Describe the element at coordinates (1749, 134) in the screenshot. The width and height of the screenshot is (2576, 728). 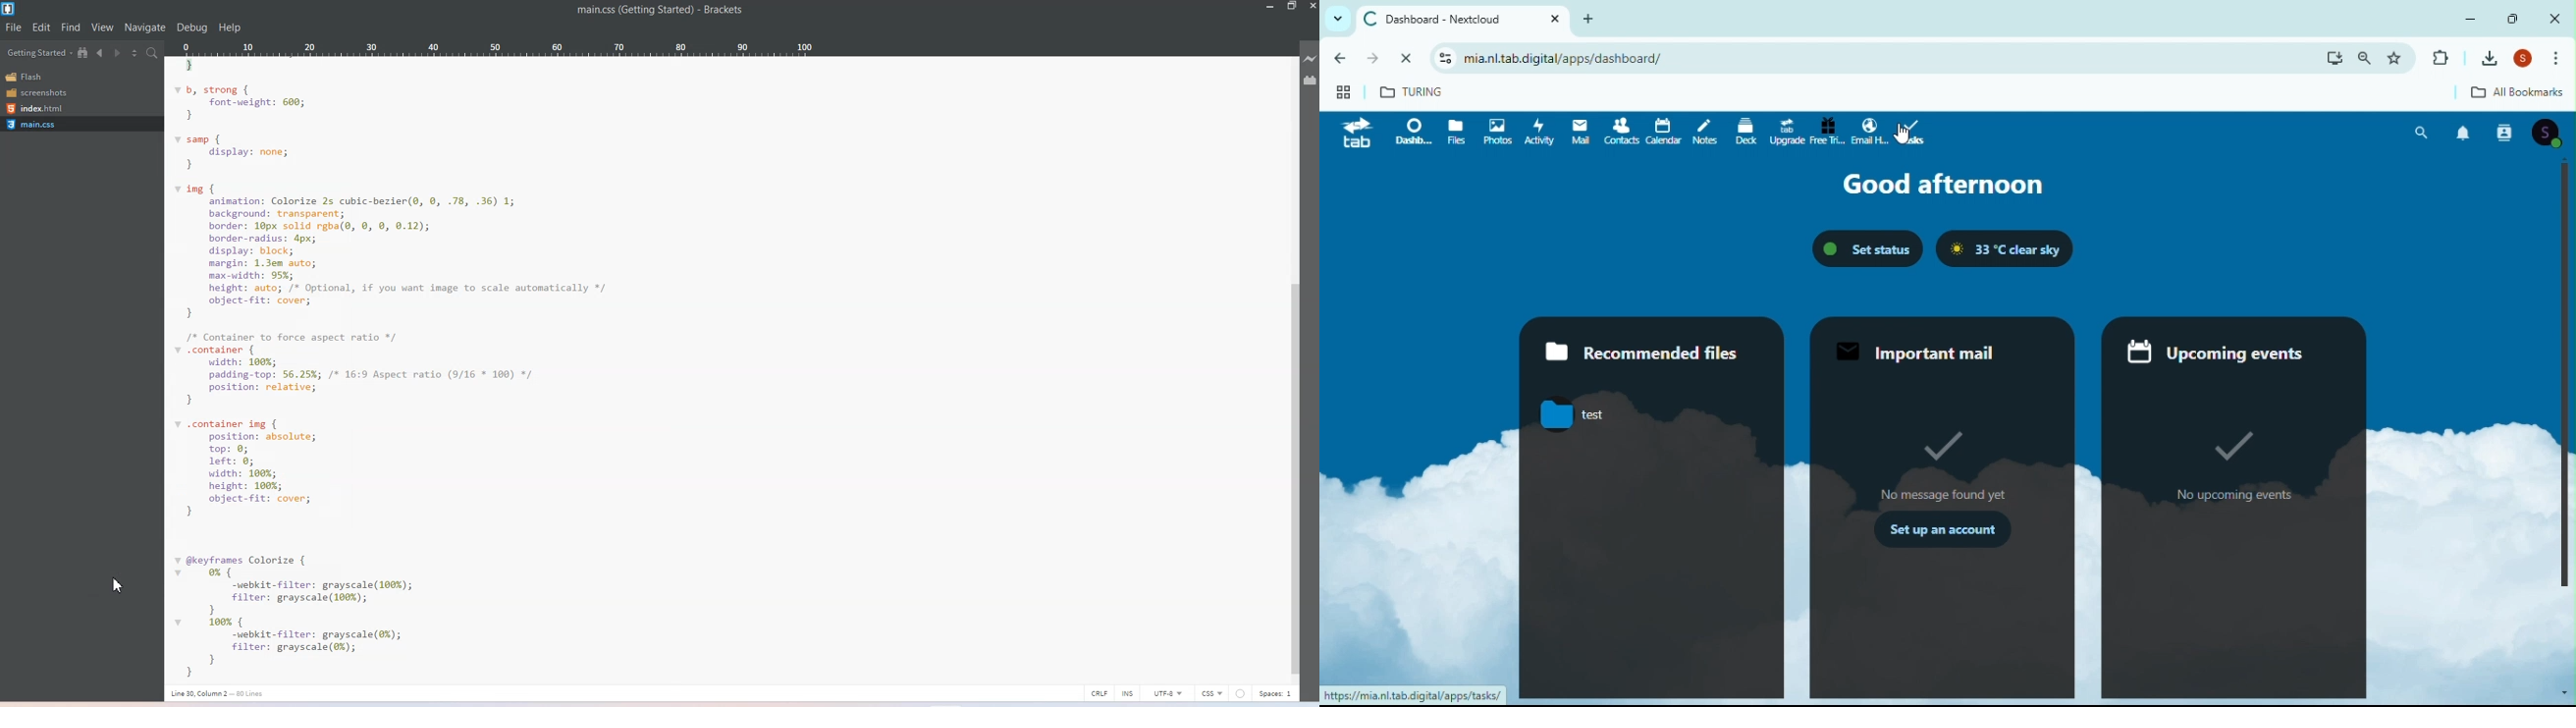
I see `deck` at that location.